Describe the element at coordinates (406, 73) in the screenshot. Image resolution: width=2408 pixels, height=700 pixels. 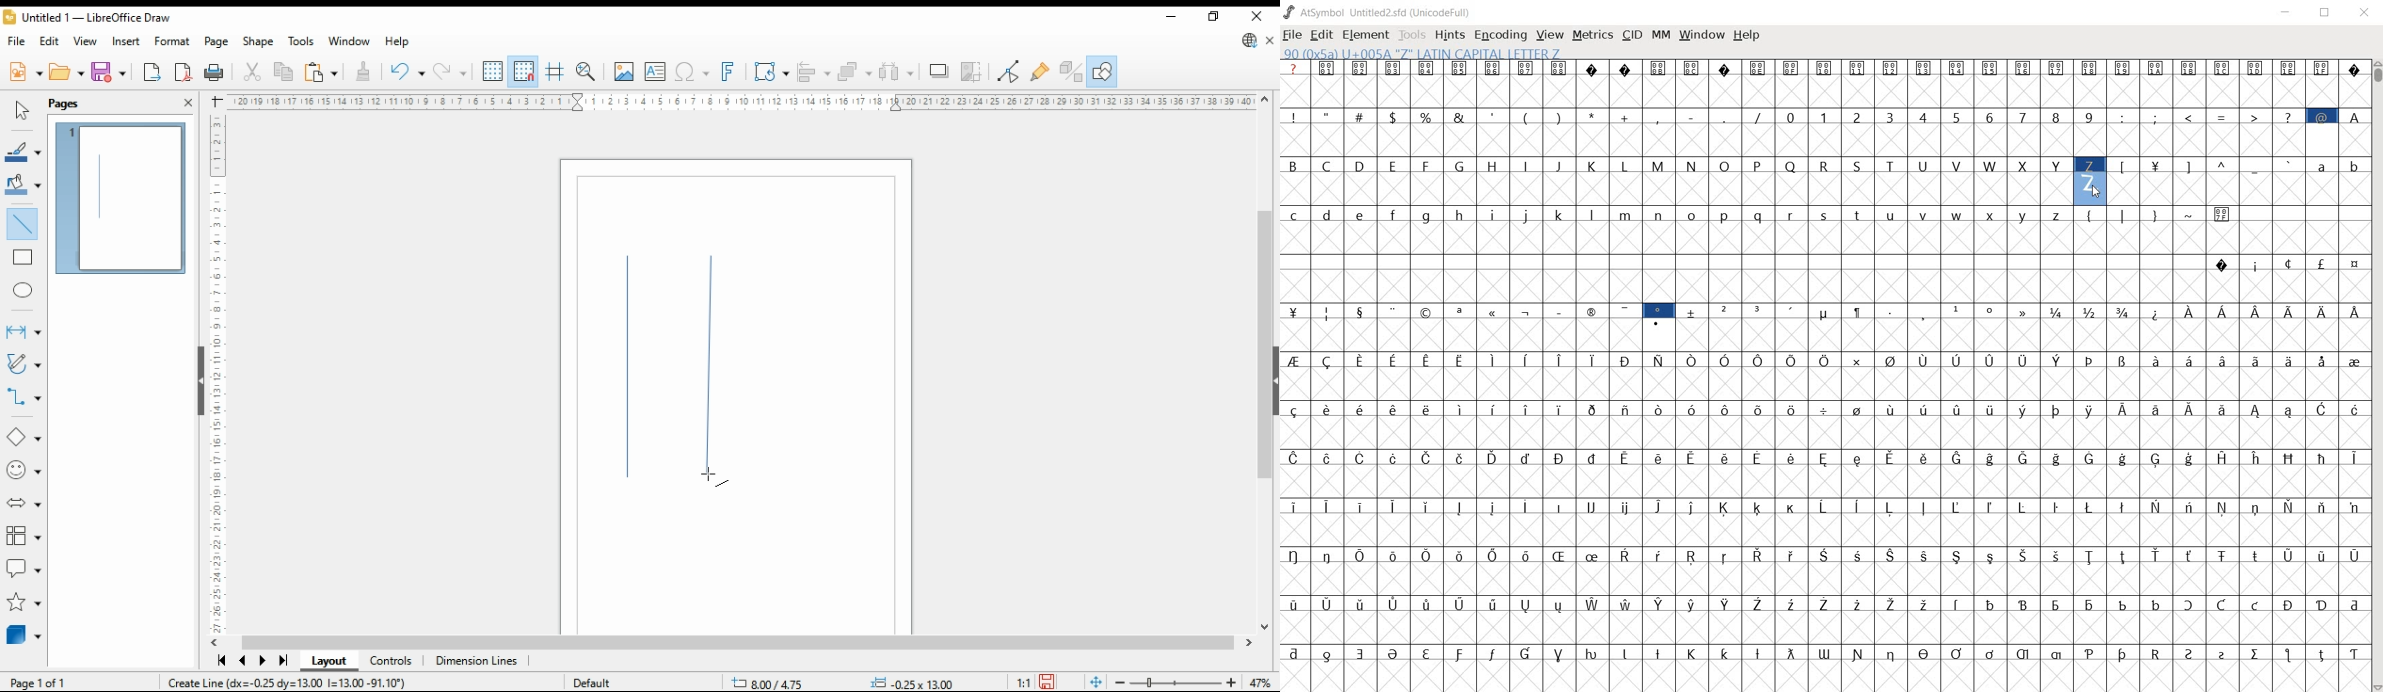
I see `redo` at that location.